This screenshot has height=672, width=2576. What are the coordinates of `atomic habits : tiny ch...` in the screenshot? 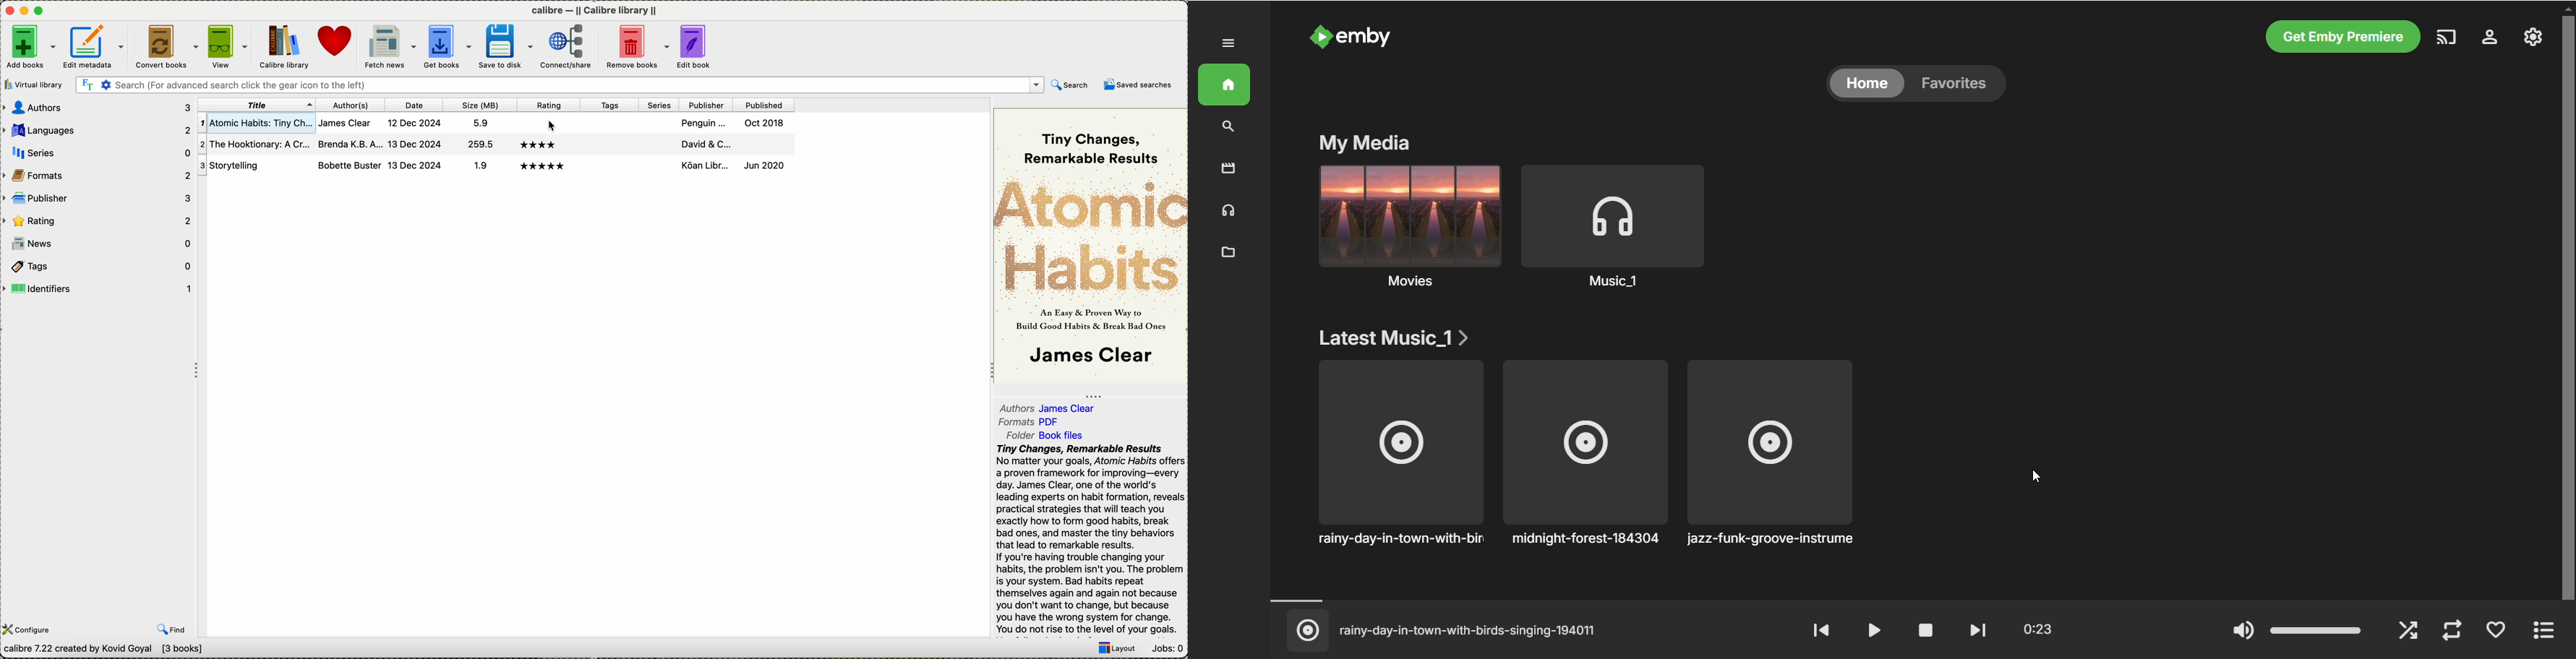 It's located at (255, 124).